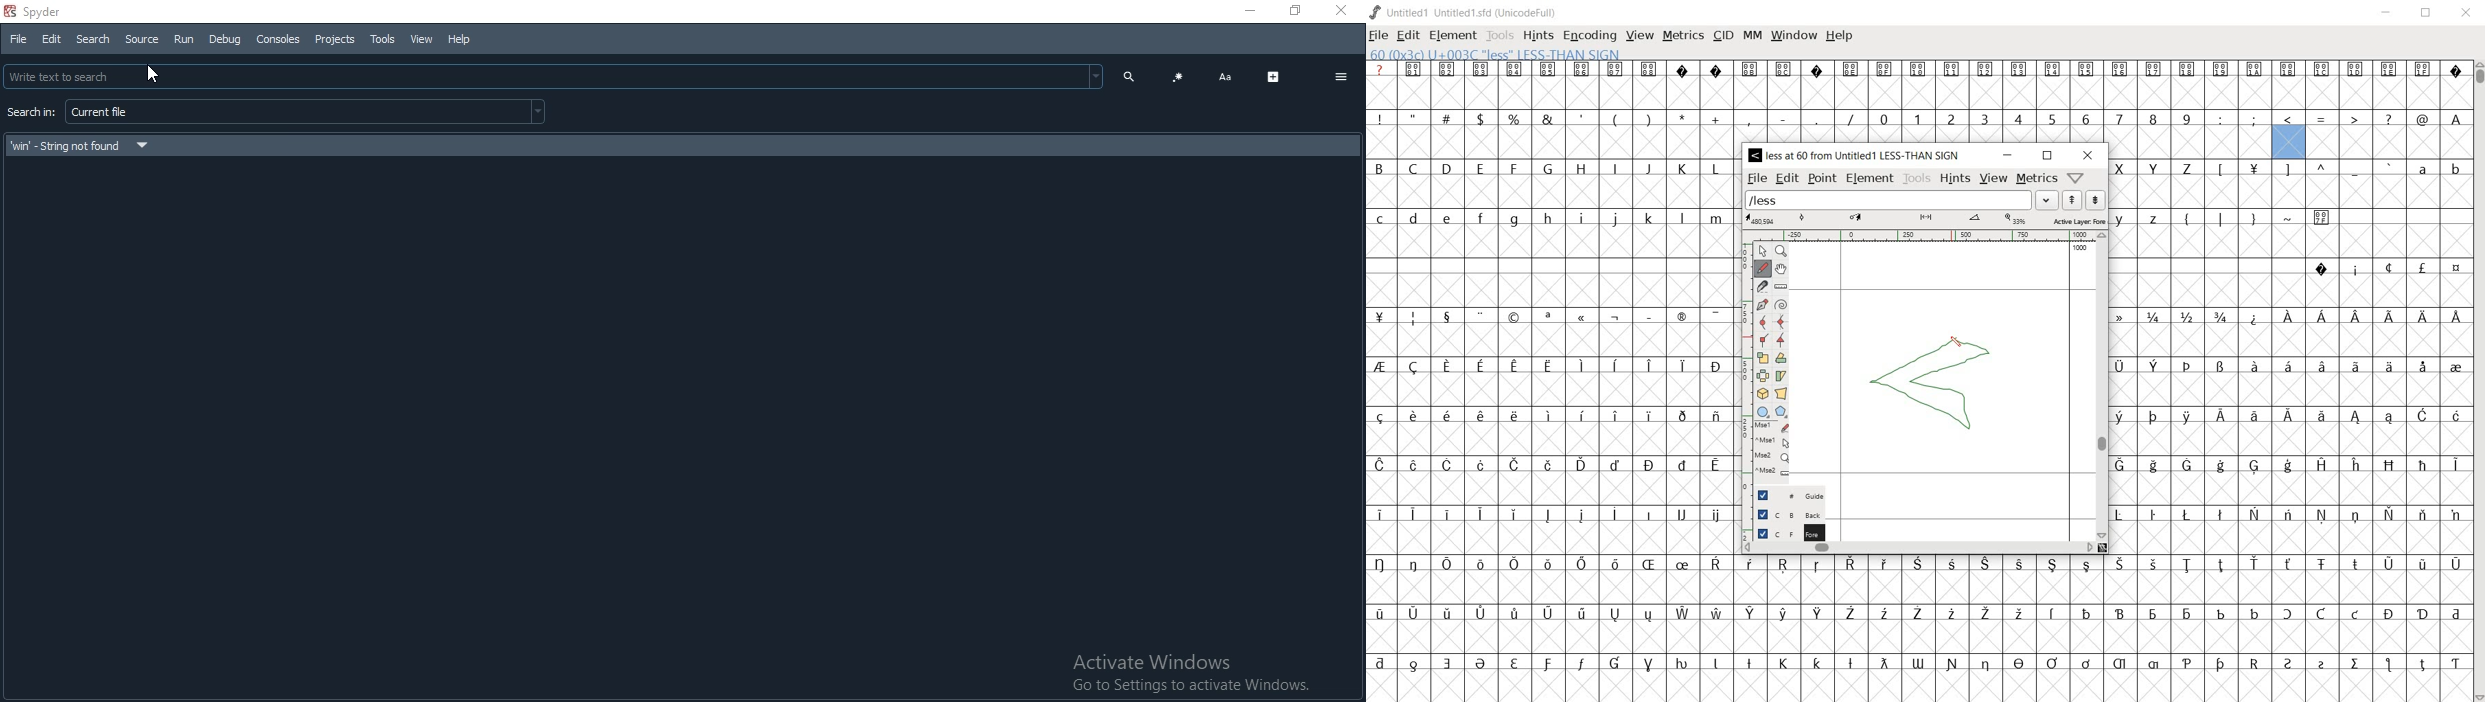 This screenshot has width=2492, height=728. Describe the element at coordinates (382, 39) in the screenshot. I see `tools` at that location.